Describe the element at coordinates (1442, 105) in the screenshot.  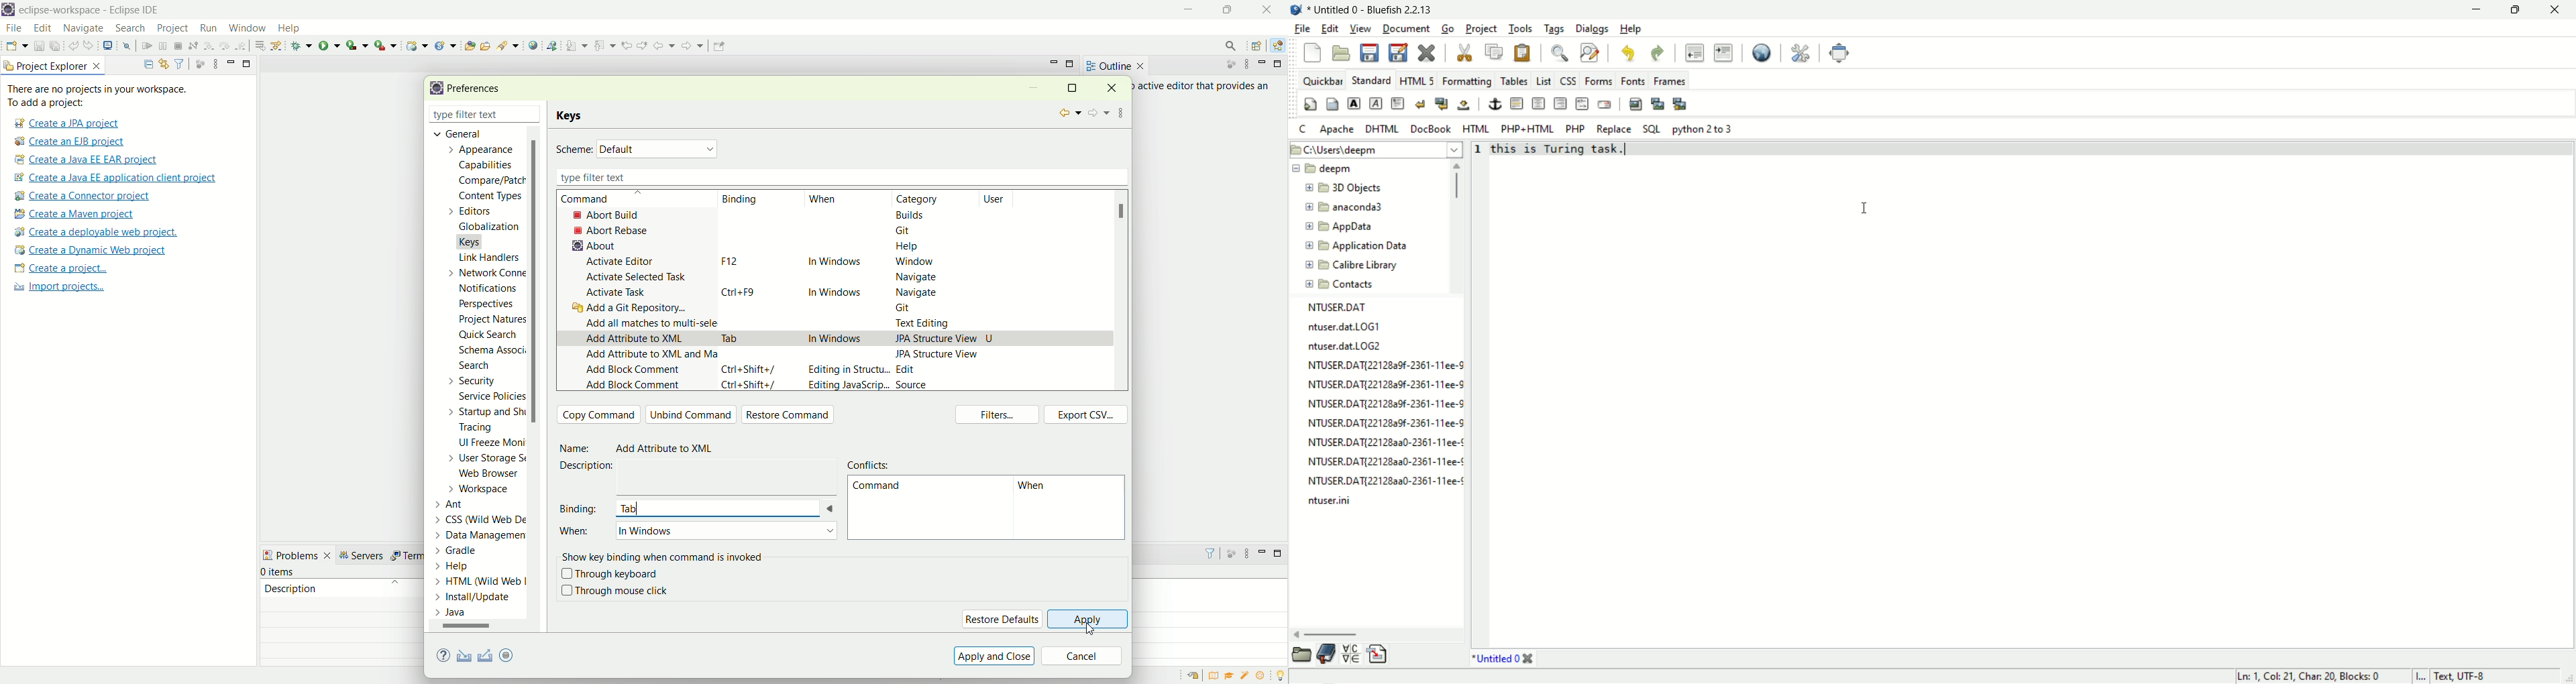
I see `break and clear` at that location.